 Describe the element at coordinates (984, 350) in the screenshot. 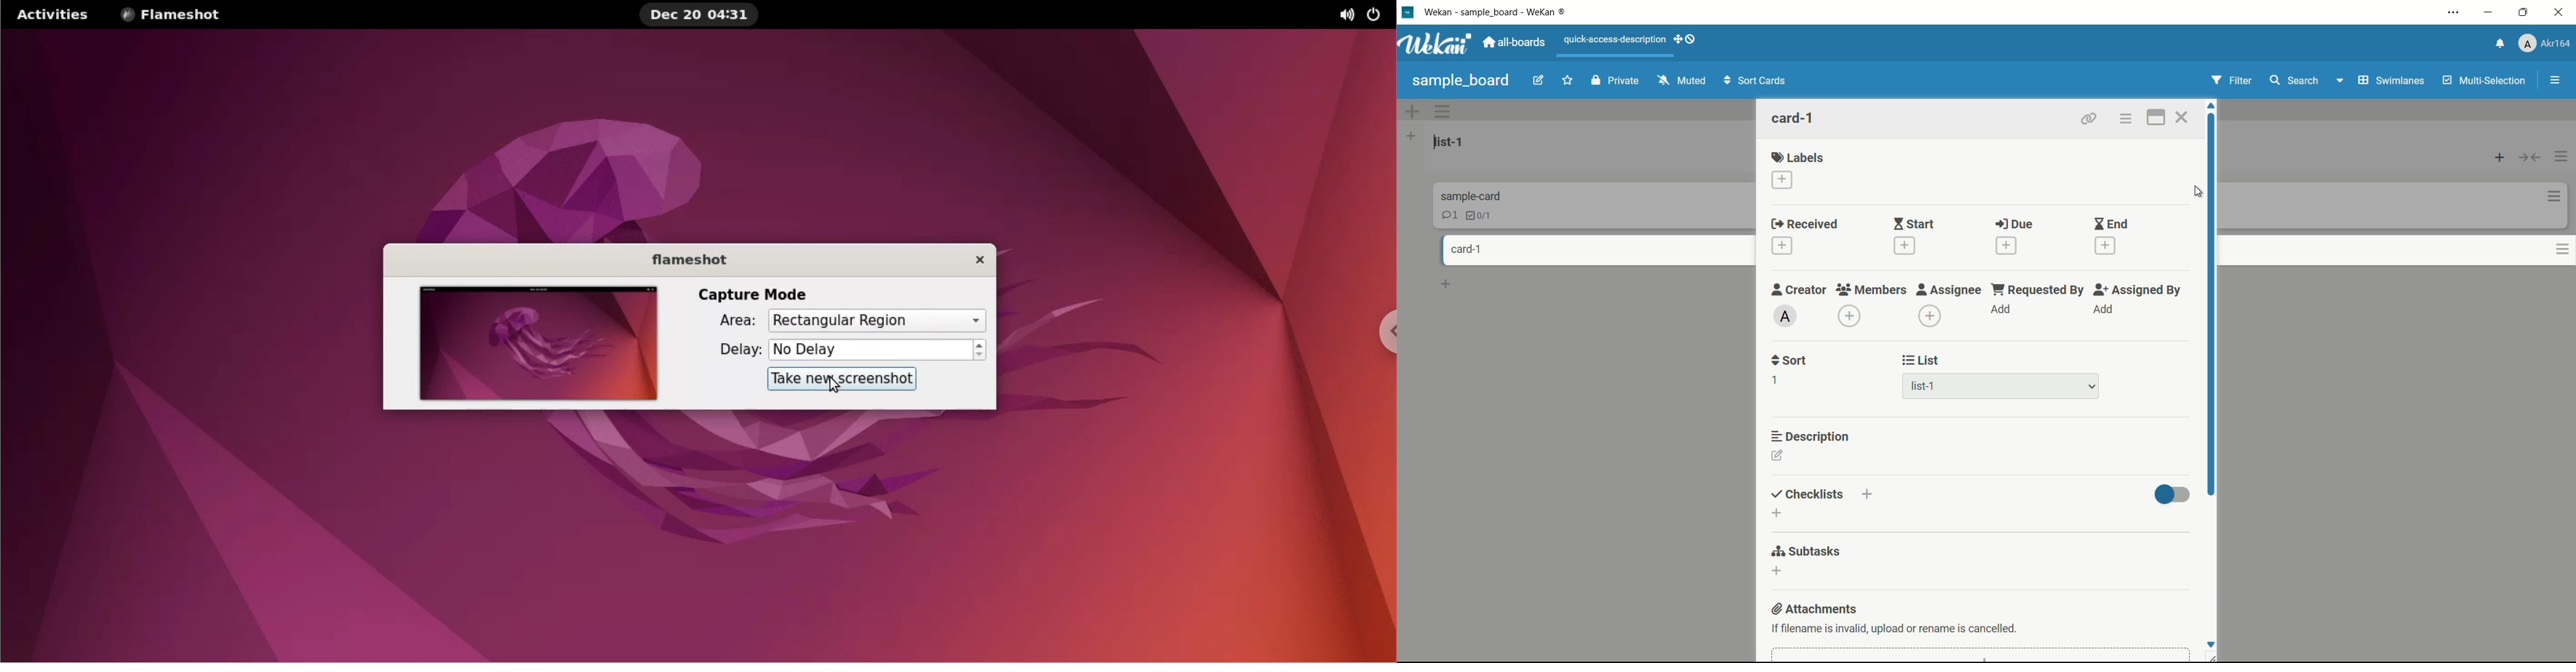

I see `increment or decrement delay` at that location.